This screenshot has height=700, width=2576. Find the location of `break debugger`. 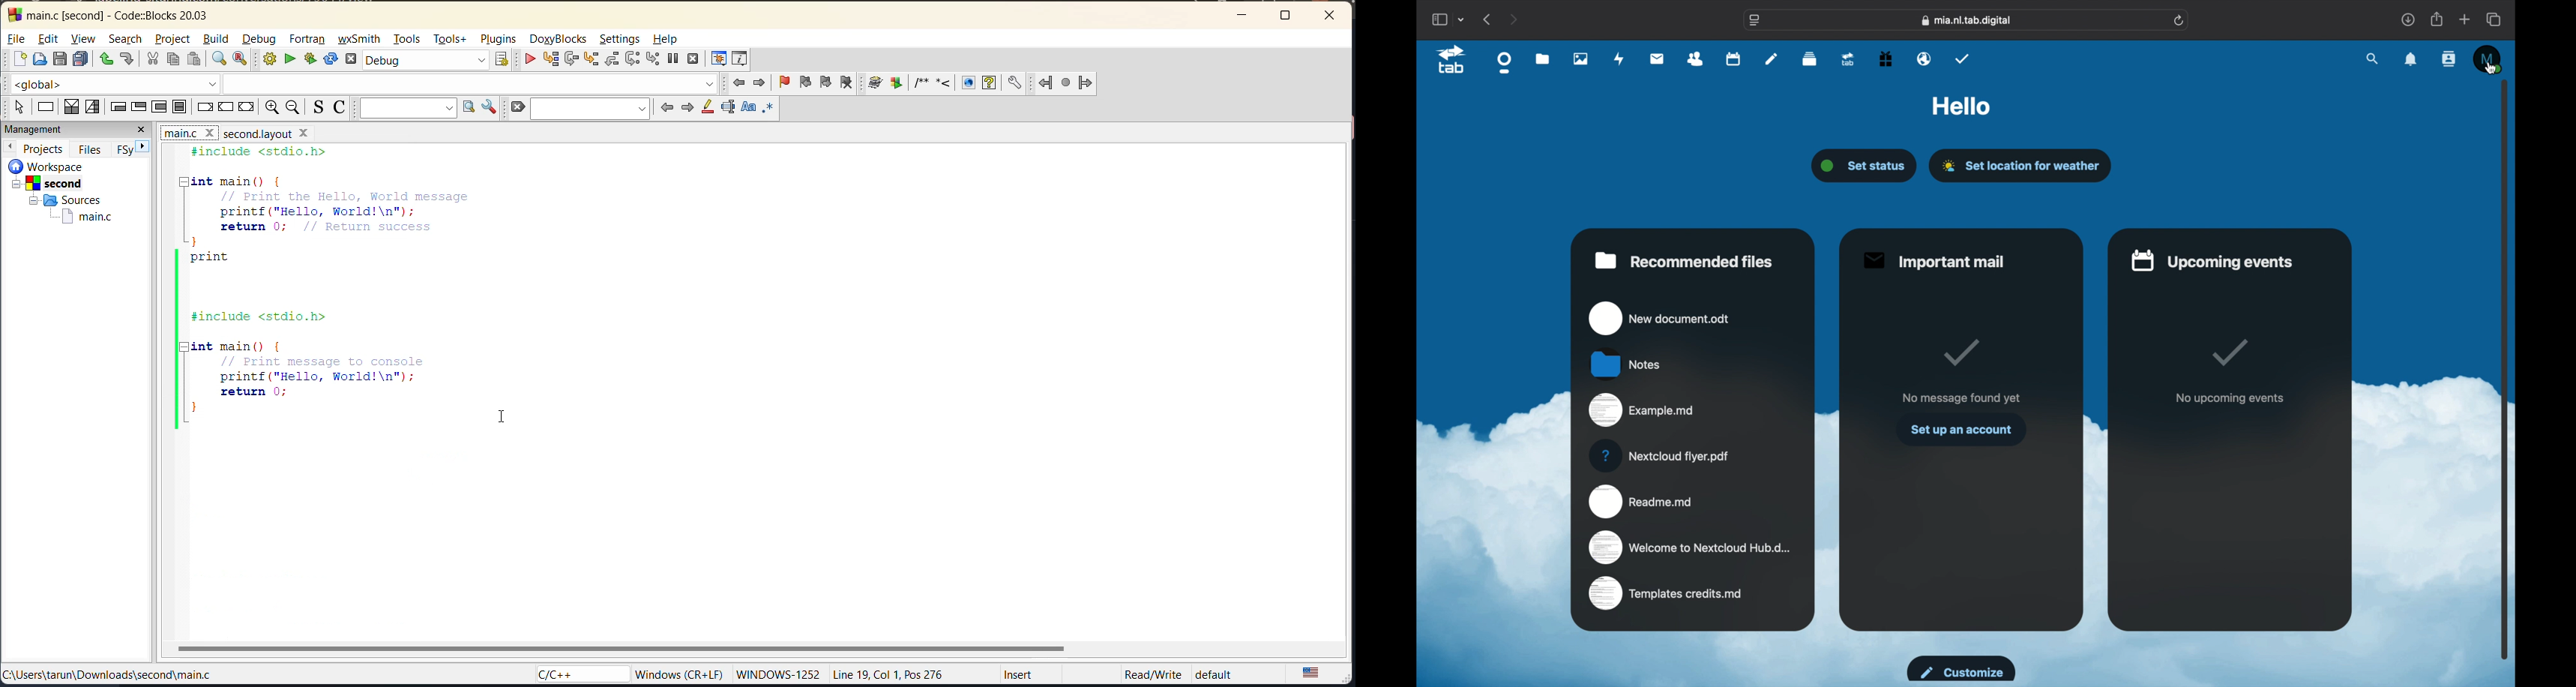

break debugger is located at coordinates (672, 60).